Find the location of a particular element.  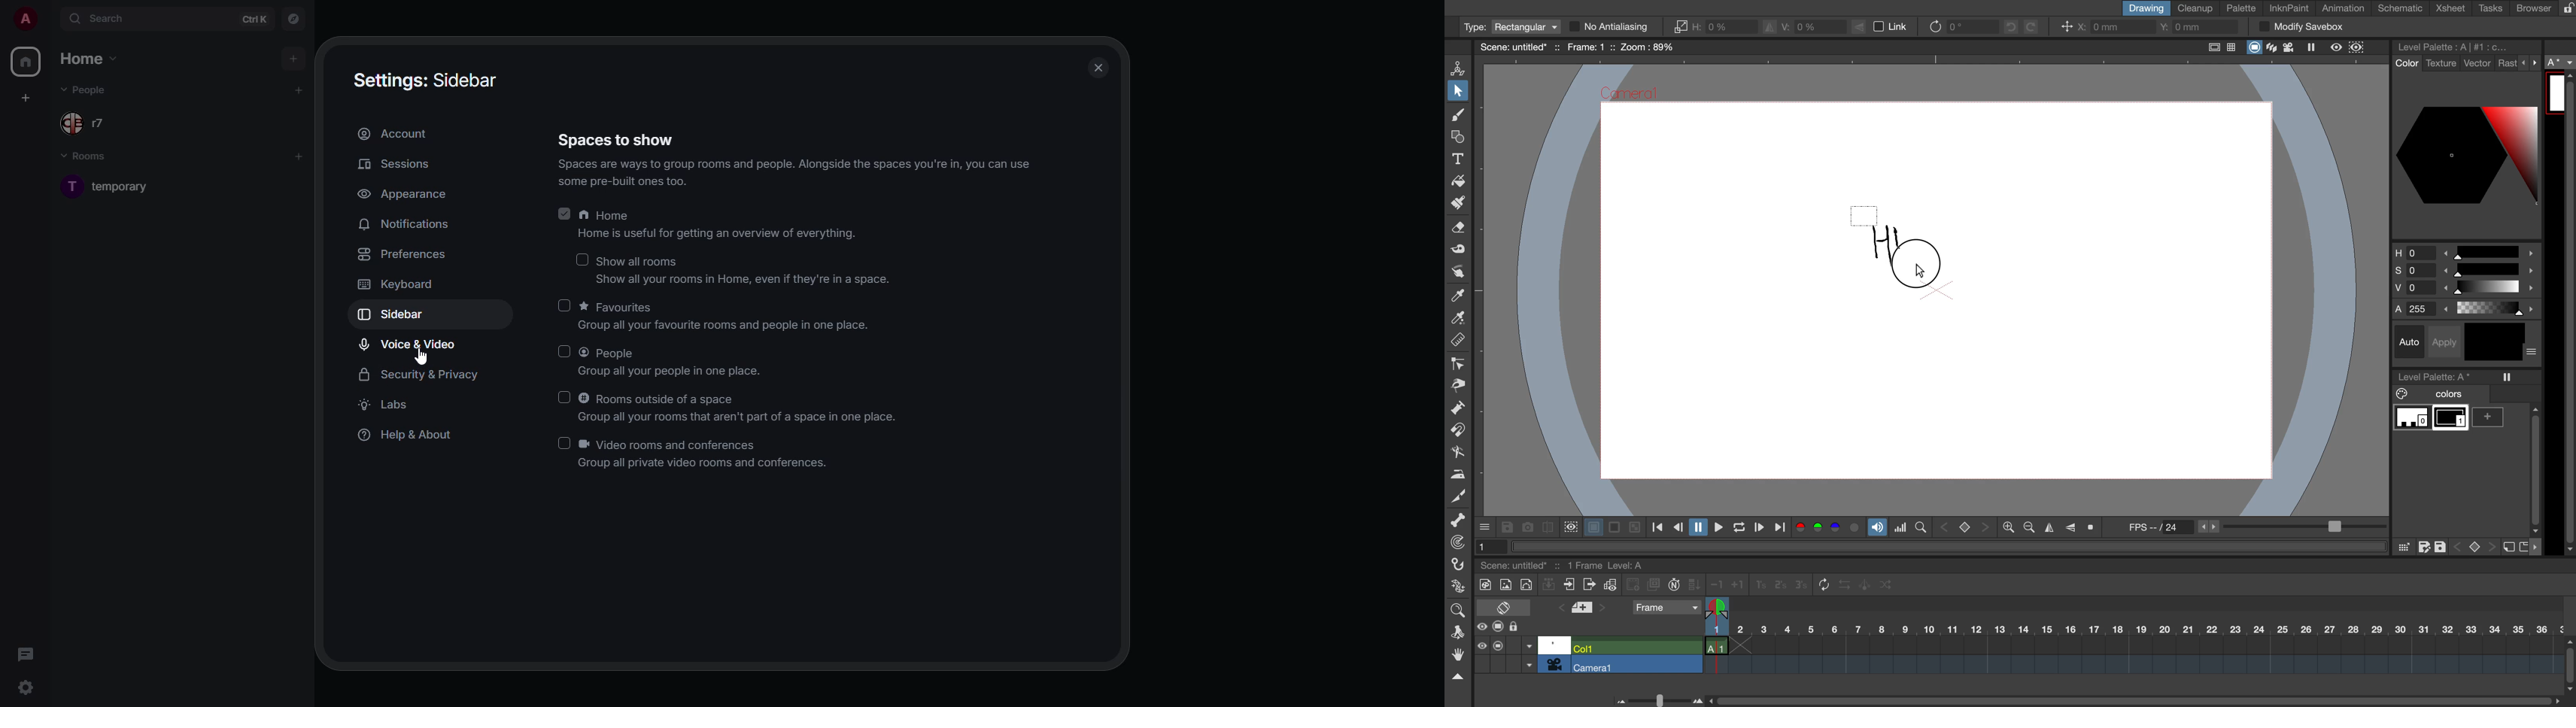

geometric tool is located at coordinates (1457, 138).